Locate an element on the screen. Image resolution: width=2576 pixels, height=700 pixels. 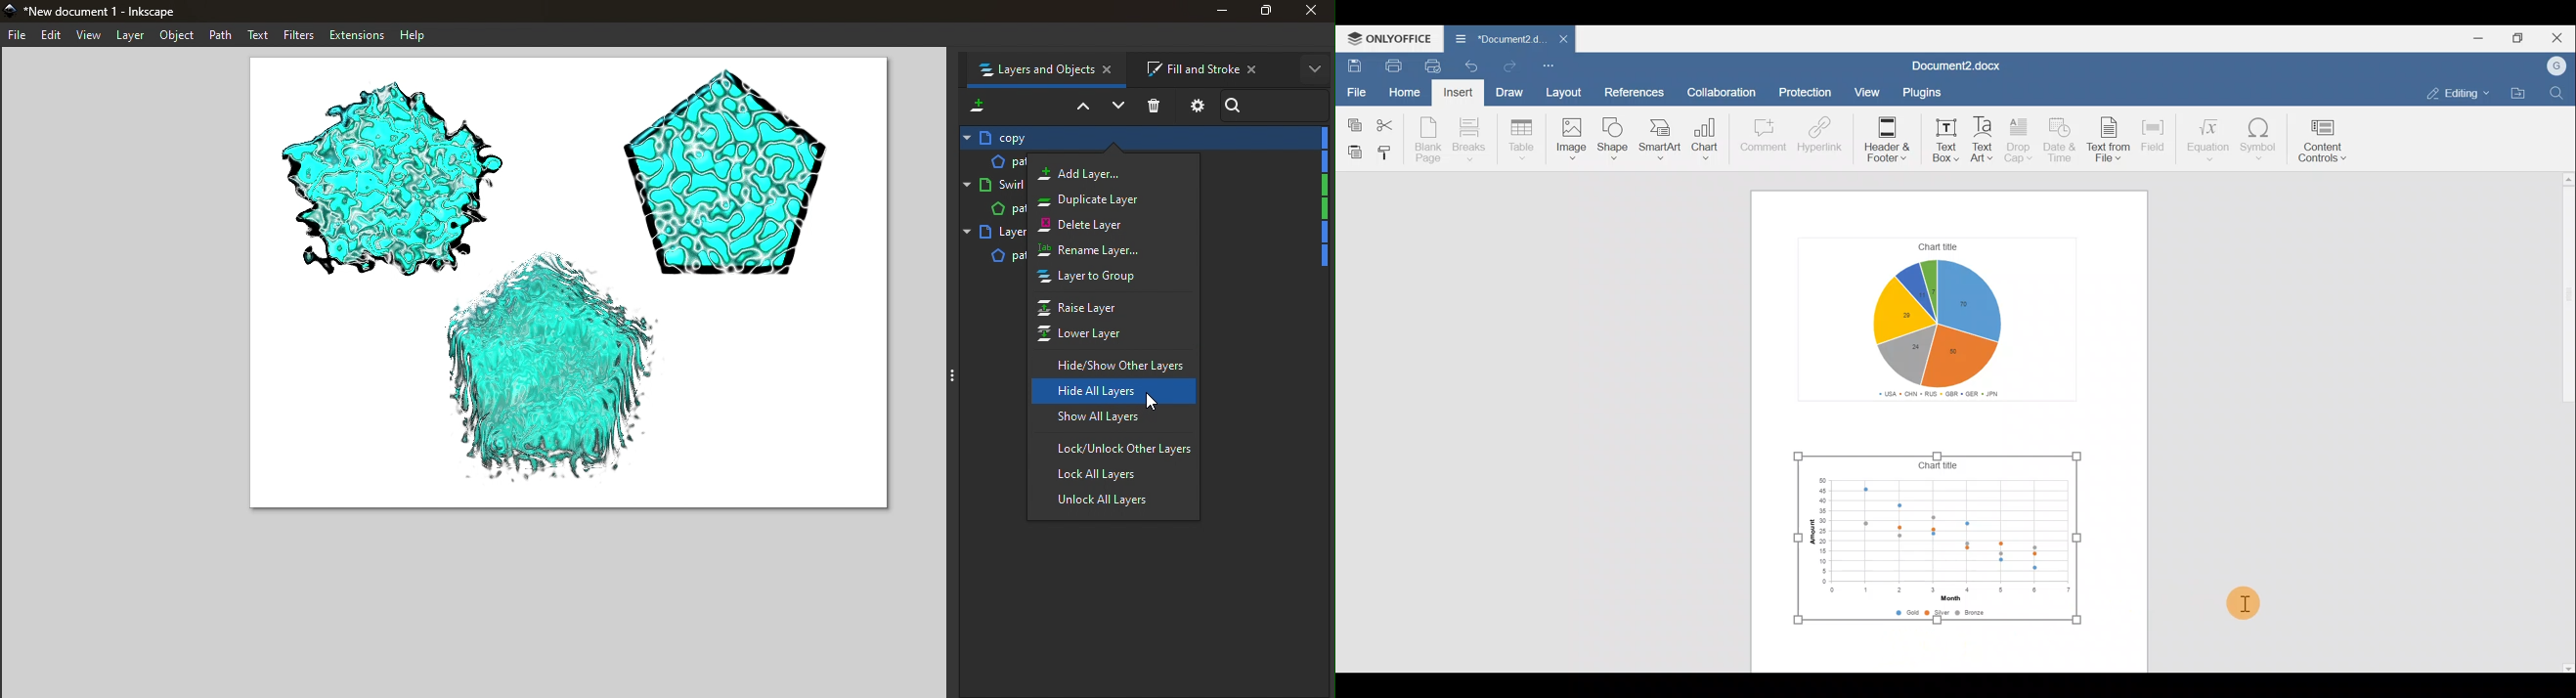
Scatter chart is located at coordinates (1933, 538).